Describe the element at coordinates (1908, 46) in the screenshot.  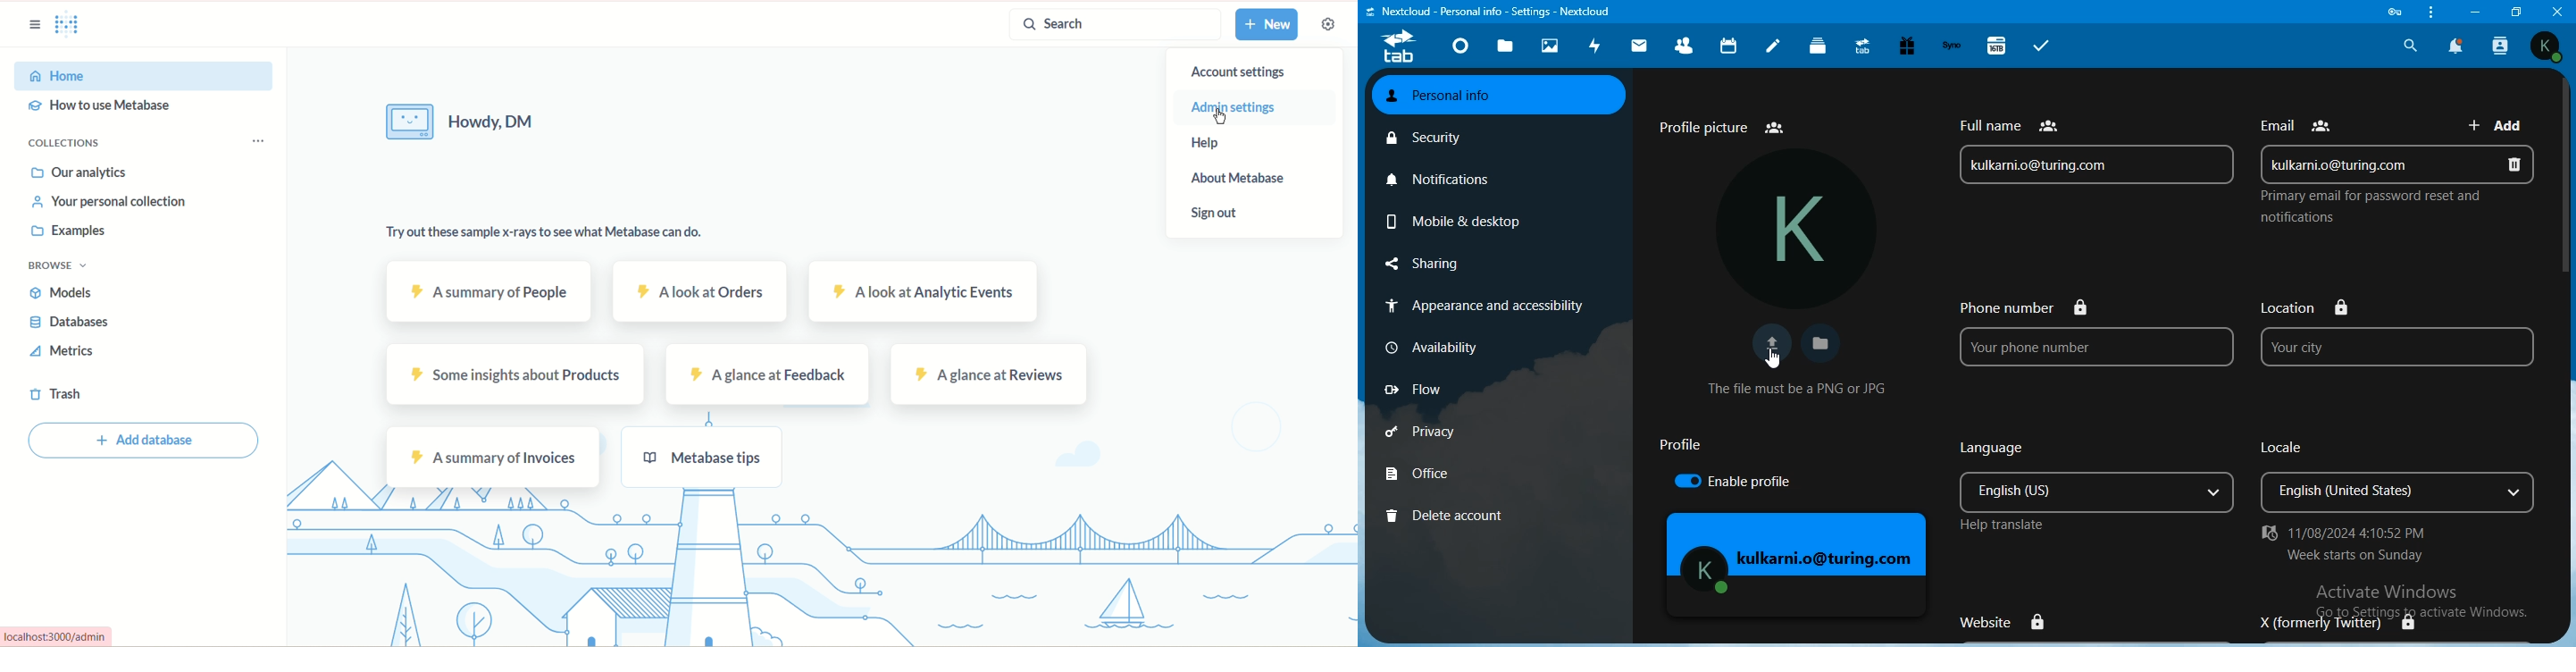
I see `free trial` at that location.